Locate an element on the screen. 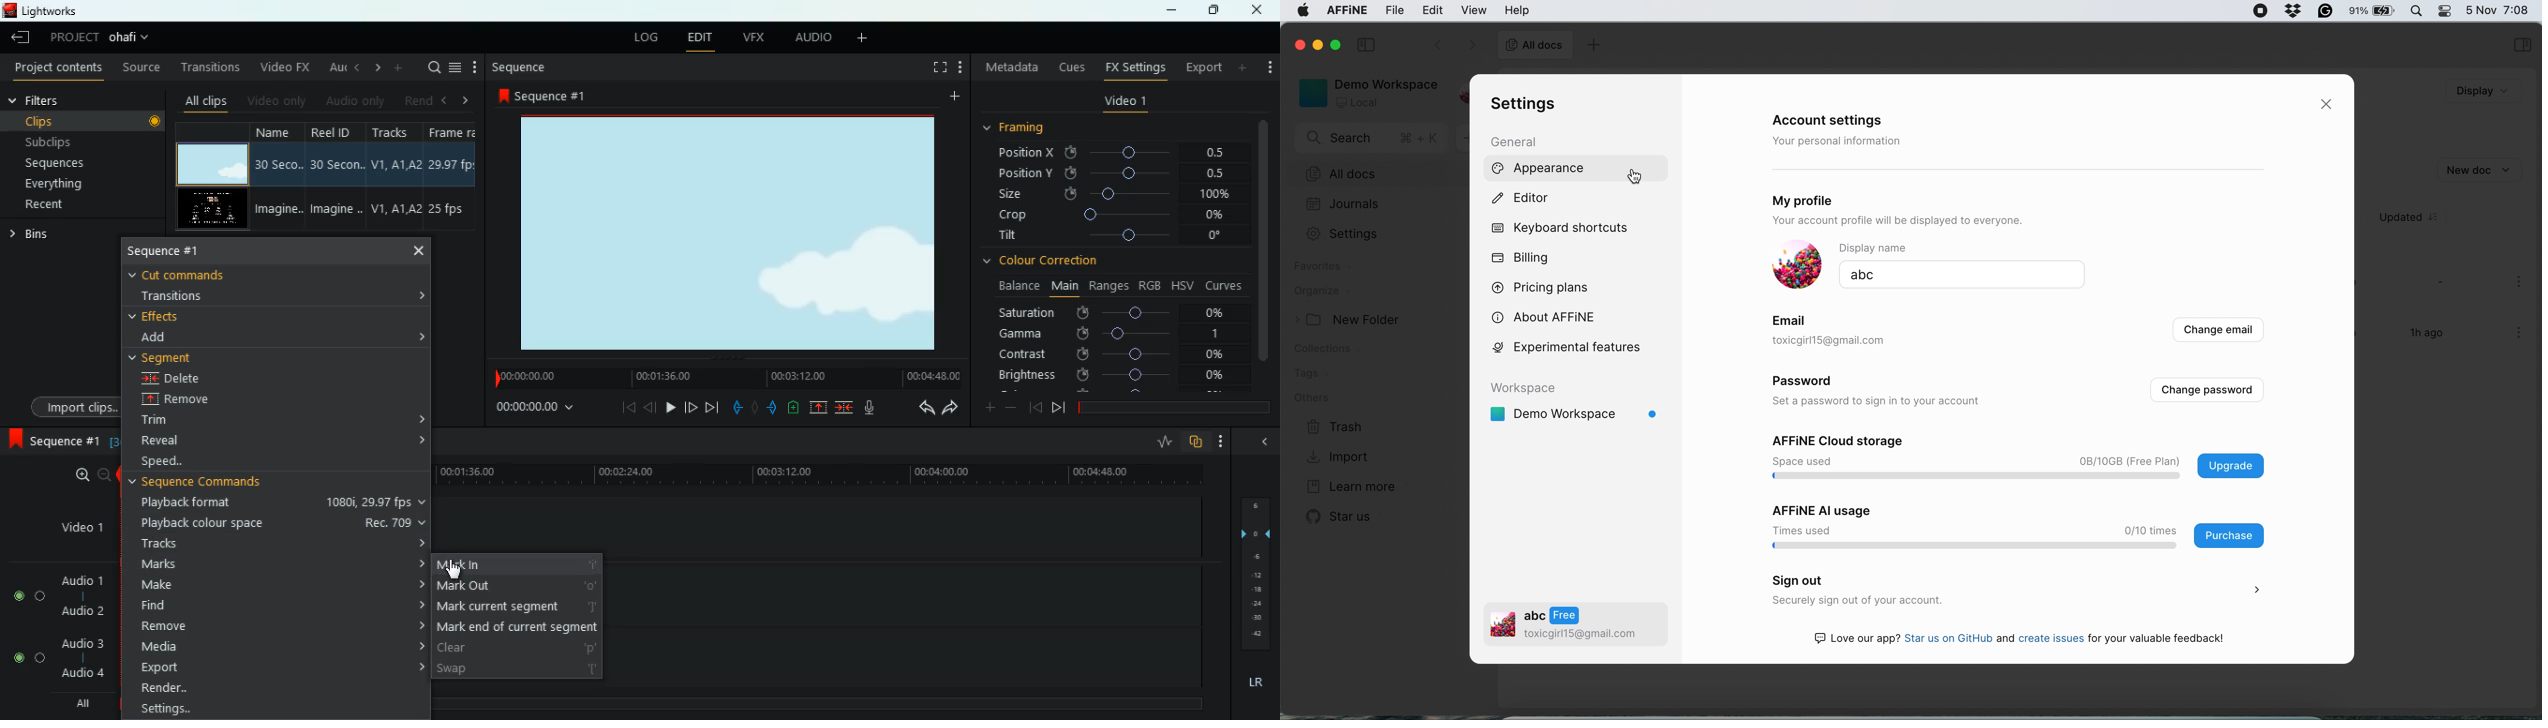  Workspace is located at coordinates (1530, 388).